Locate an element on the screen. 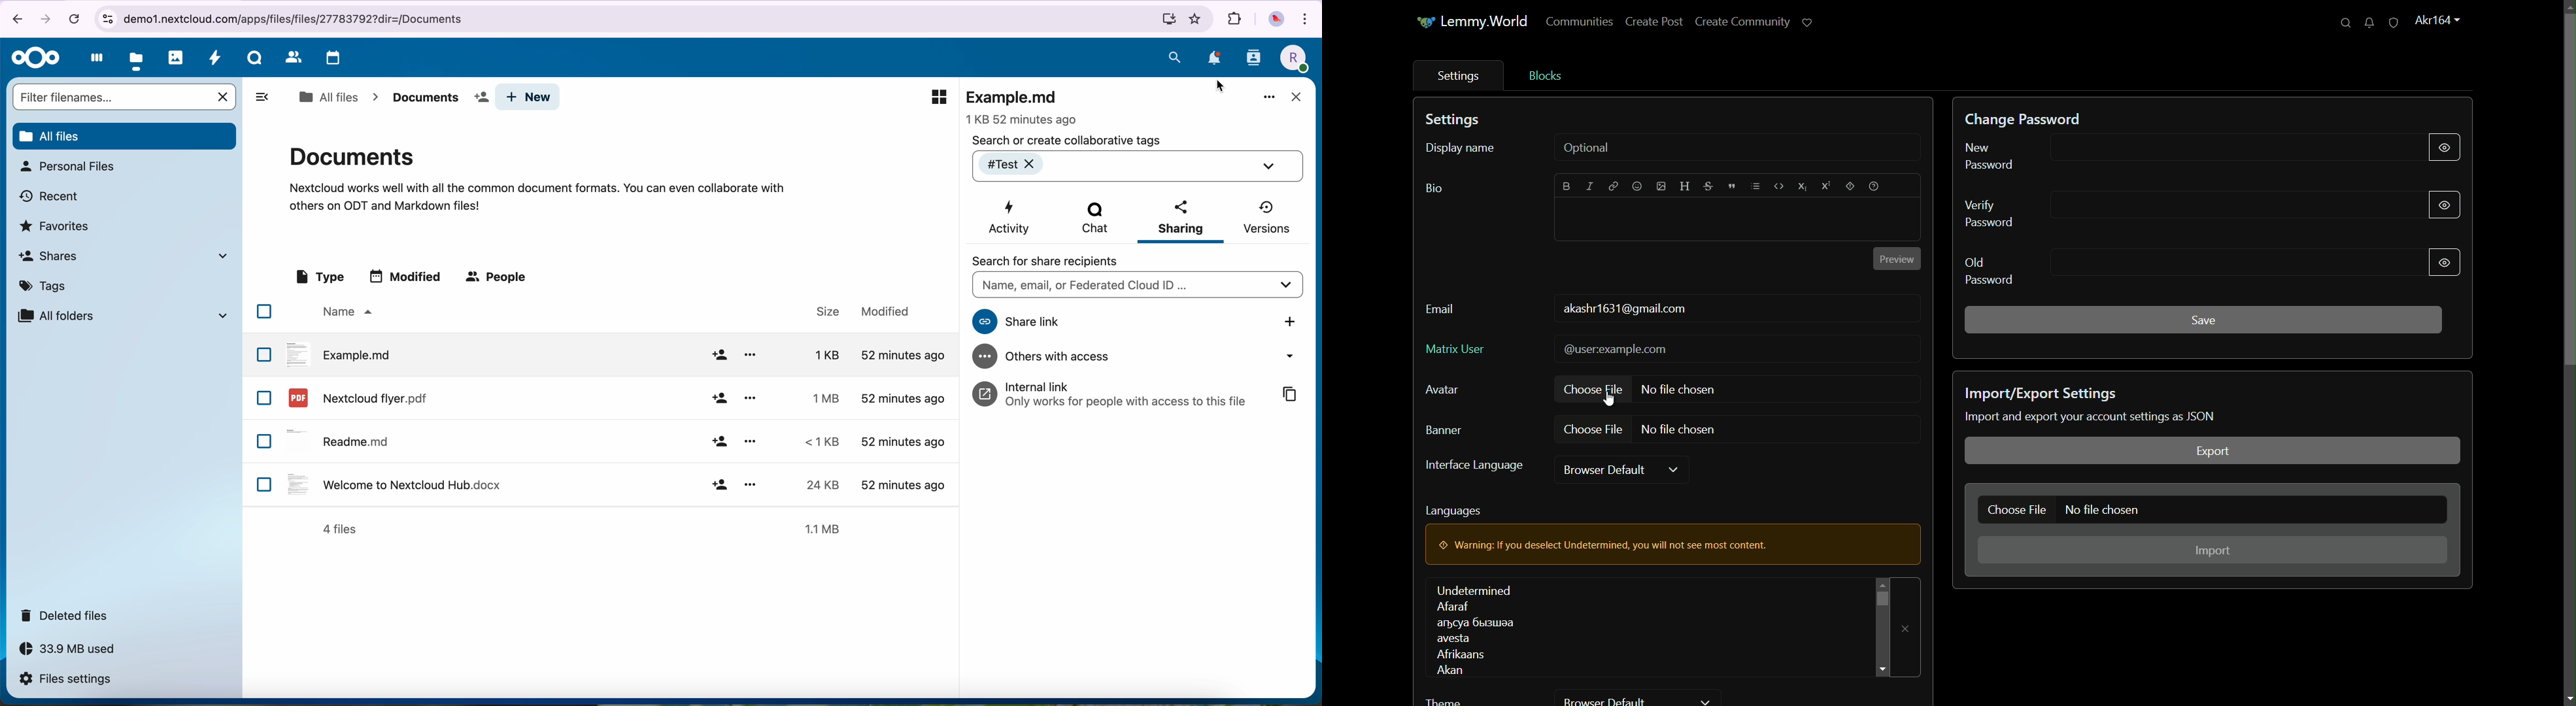 This screenshot has width=2576, height=728. warning pop up is located at coordinates (1673, 545).